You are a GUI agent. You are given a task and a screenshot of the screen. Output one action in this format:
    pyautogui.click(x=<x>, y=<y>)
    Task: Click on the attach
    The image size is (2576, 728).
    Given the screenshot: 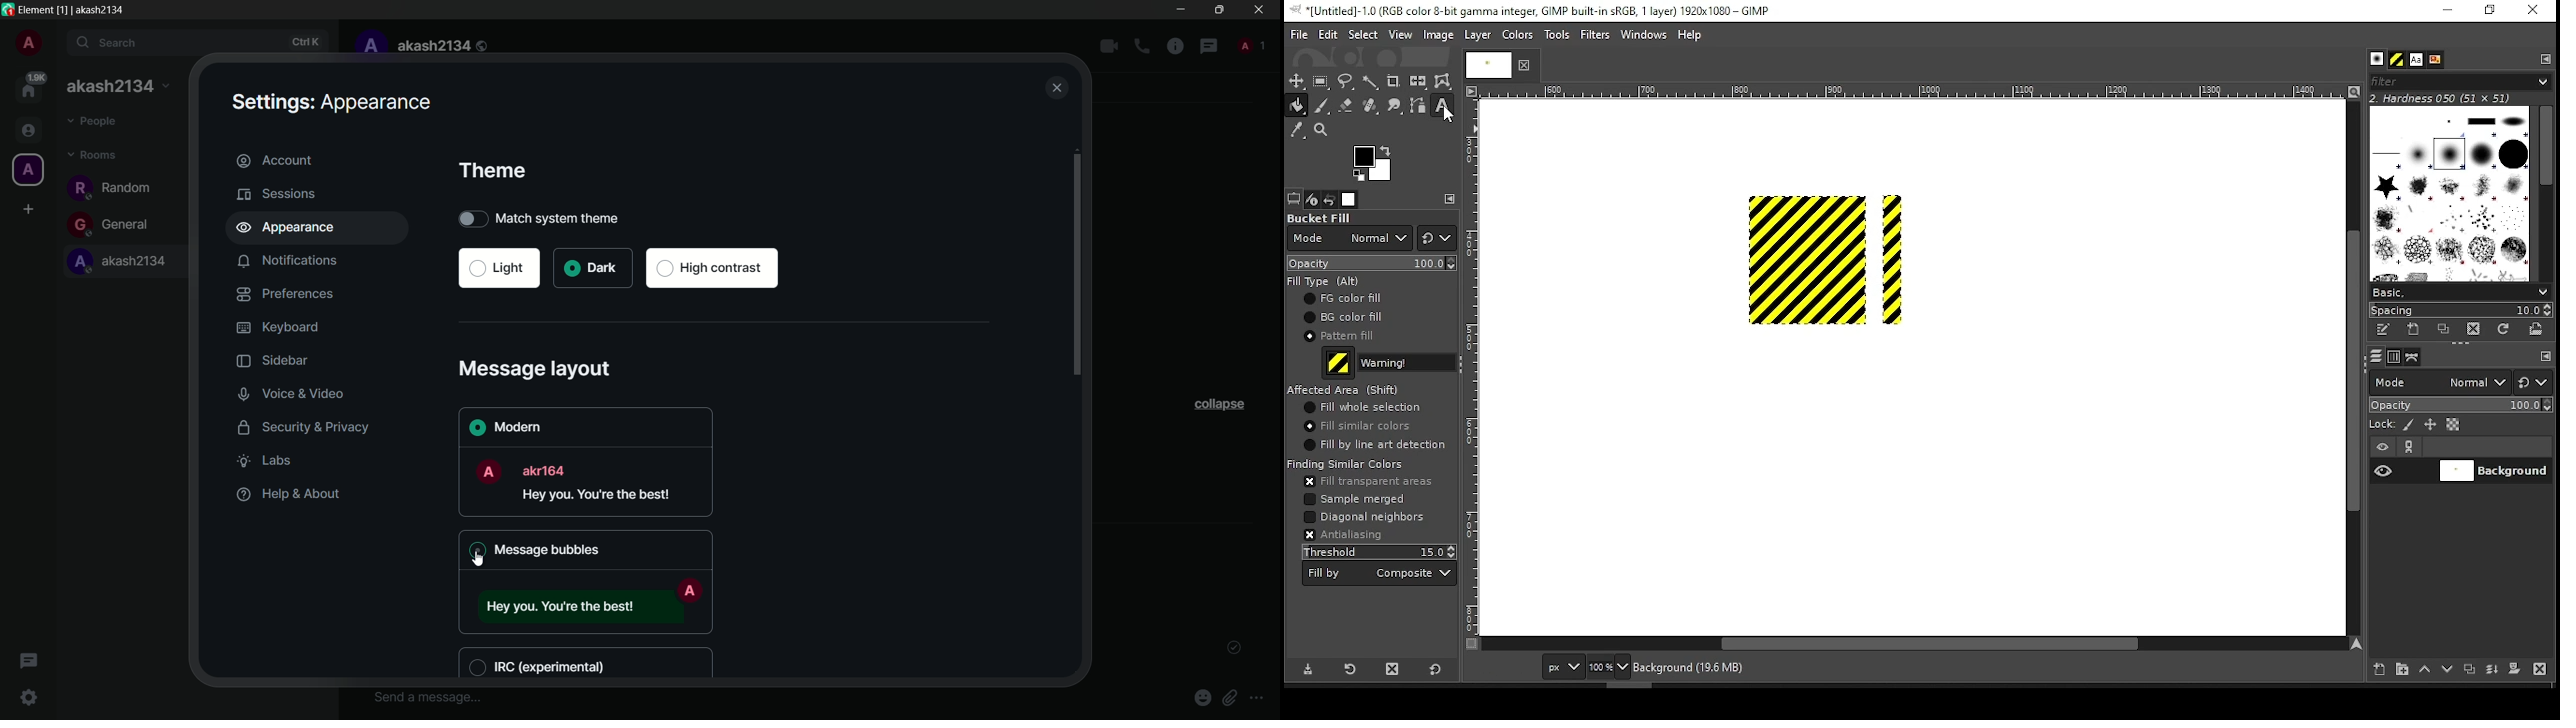 What is the action you would take?
    pyautogui.click(x=1233, y=697)
    